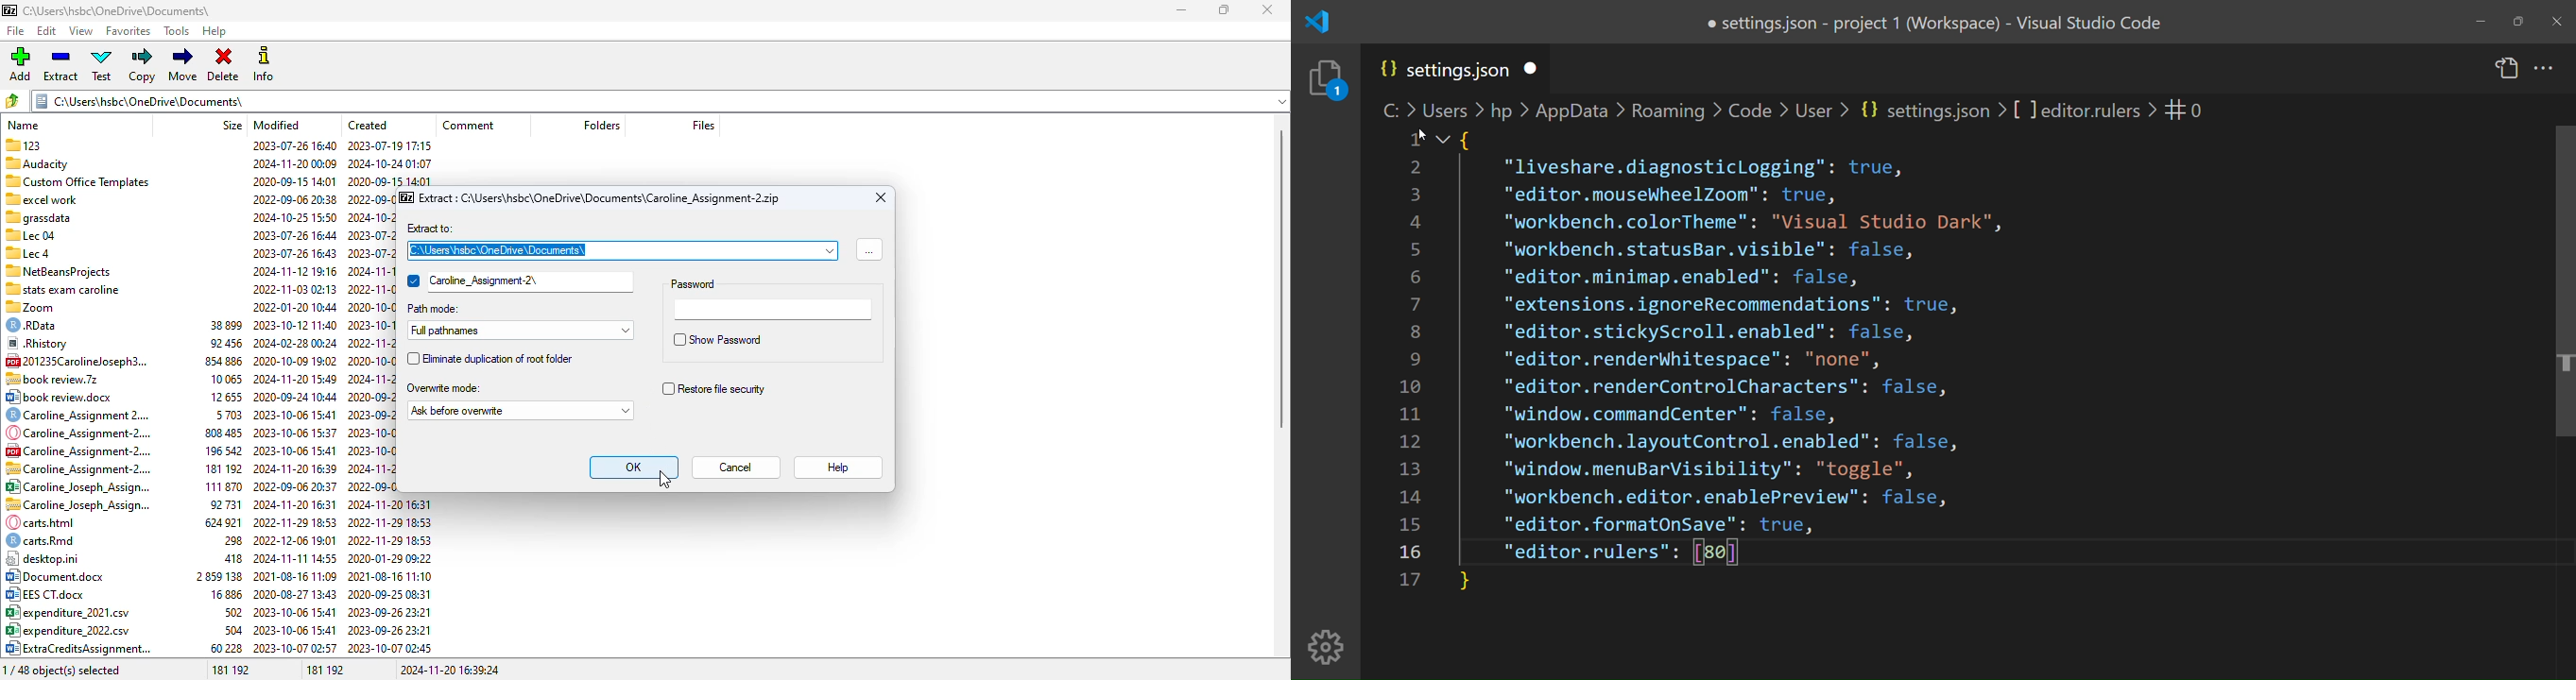 The height and width of the screenshot is (700, 2576). I want to click on comment, so click(468, 125).